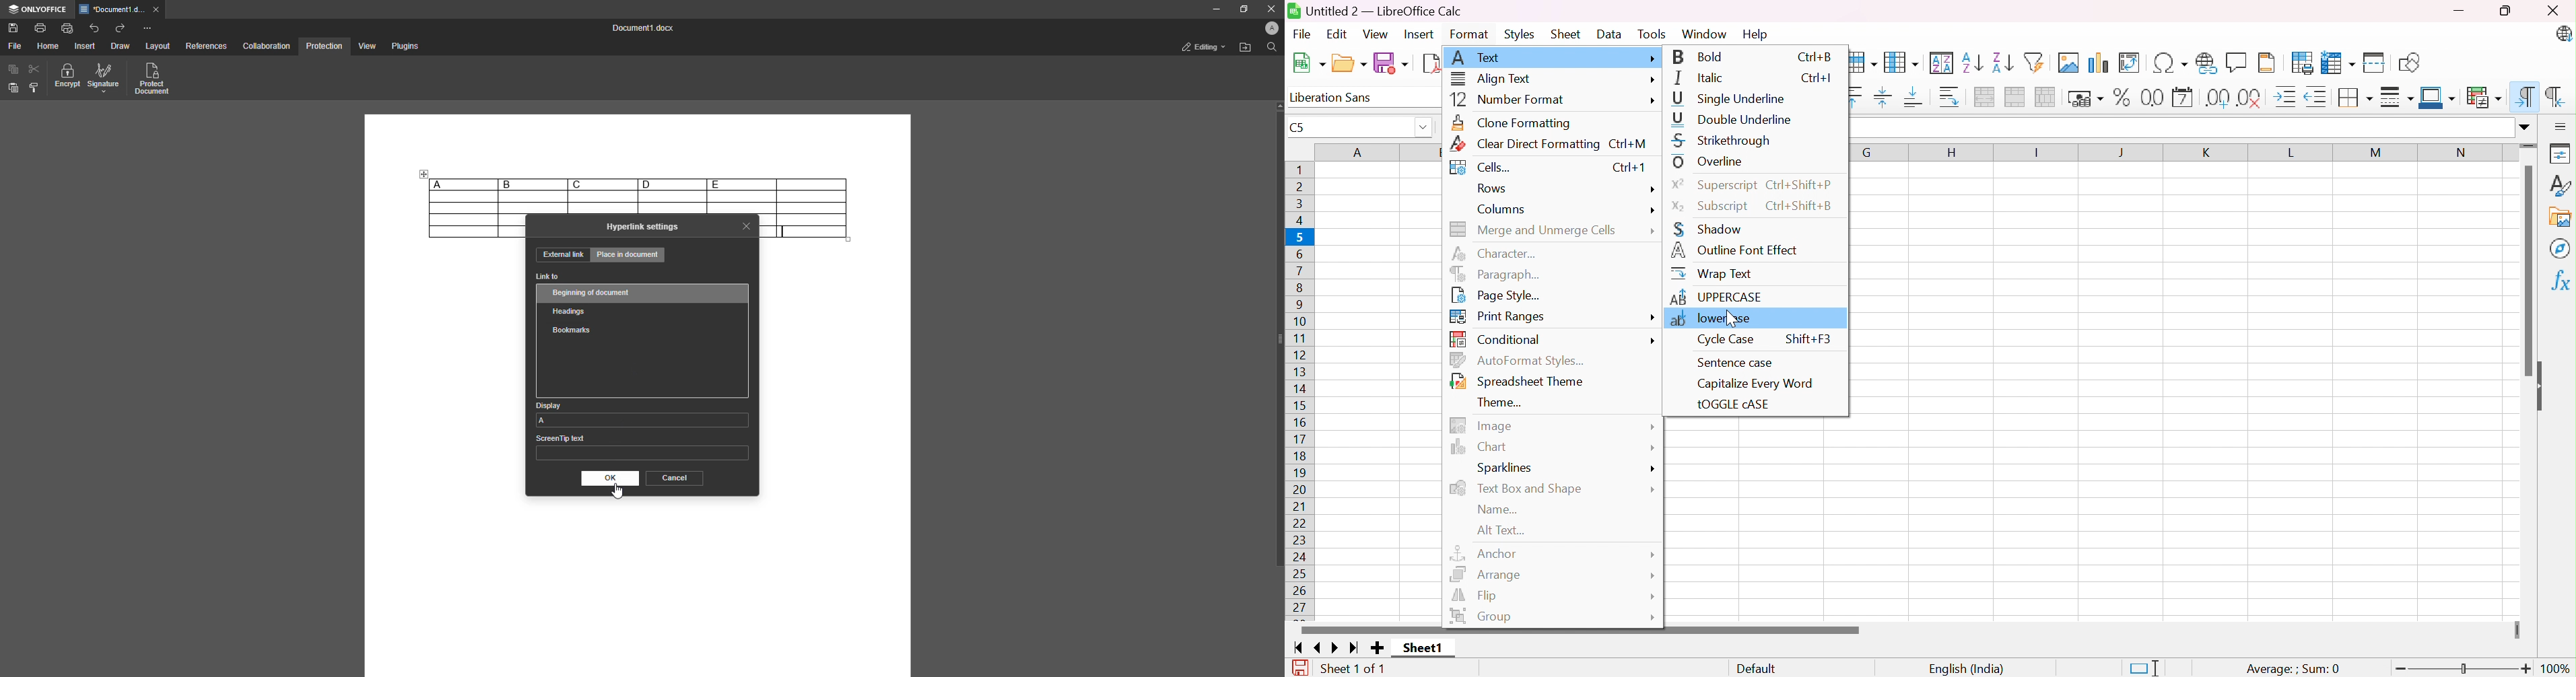 This screenshot has height=700, width=2576. What do you see at coordinates (1631, 142) in the screenshot?
I see `Ctrl+M` at bounding box center [1631, 142].